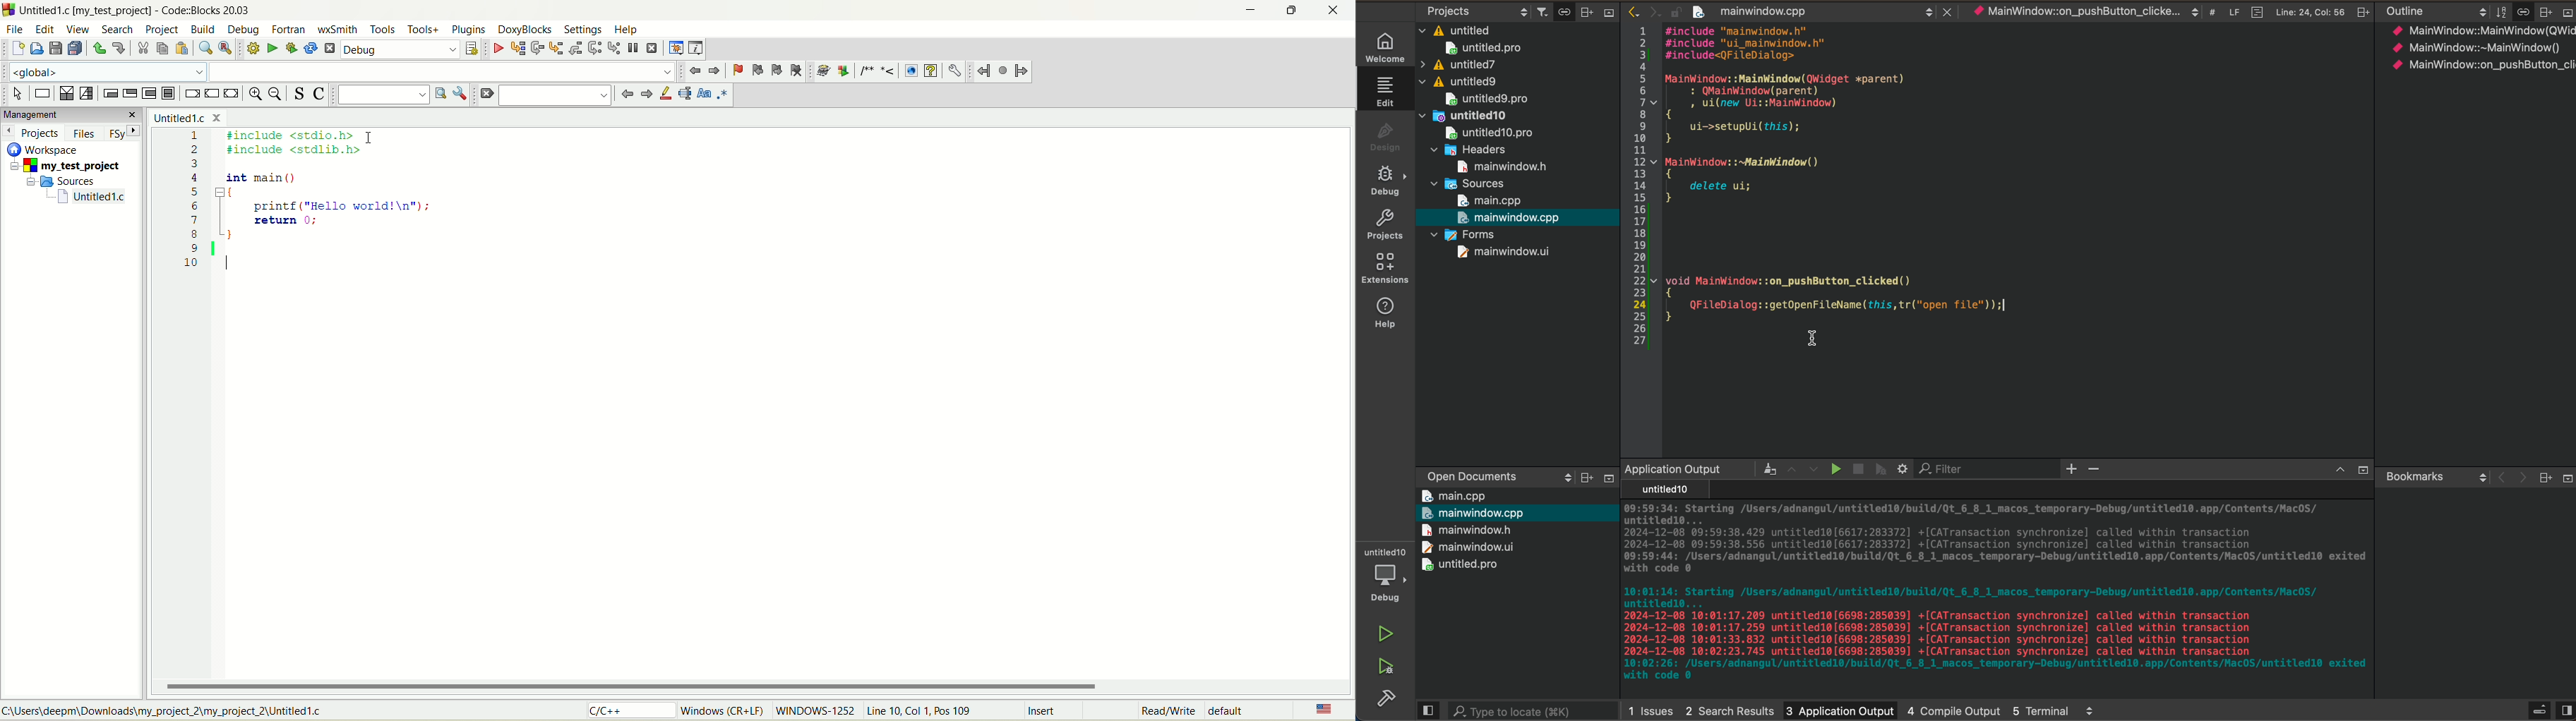 The height and width of the screenshot is (728, 2576). What do you see at coordinates (778, 71) in the screenshot?
I see `next bookmark` at bounding box center [778, 71].